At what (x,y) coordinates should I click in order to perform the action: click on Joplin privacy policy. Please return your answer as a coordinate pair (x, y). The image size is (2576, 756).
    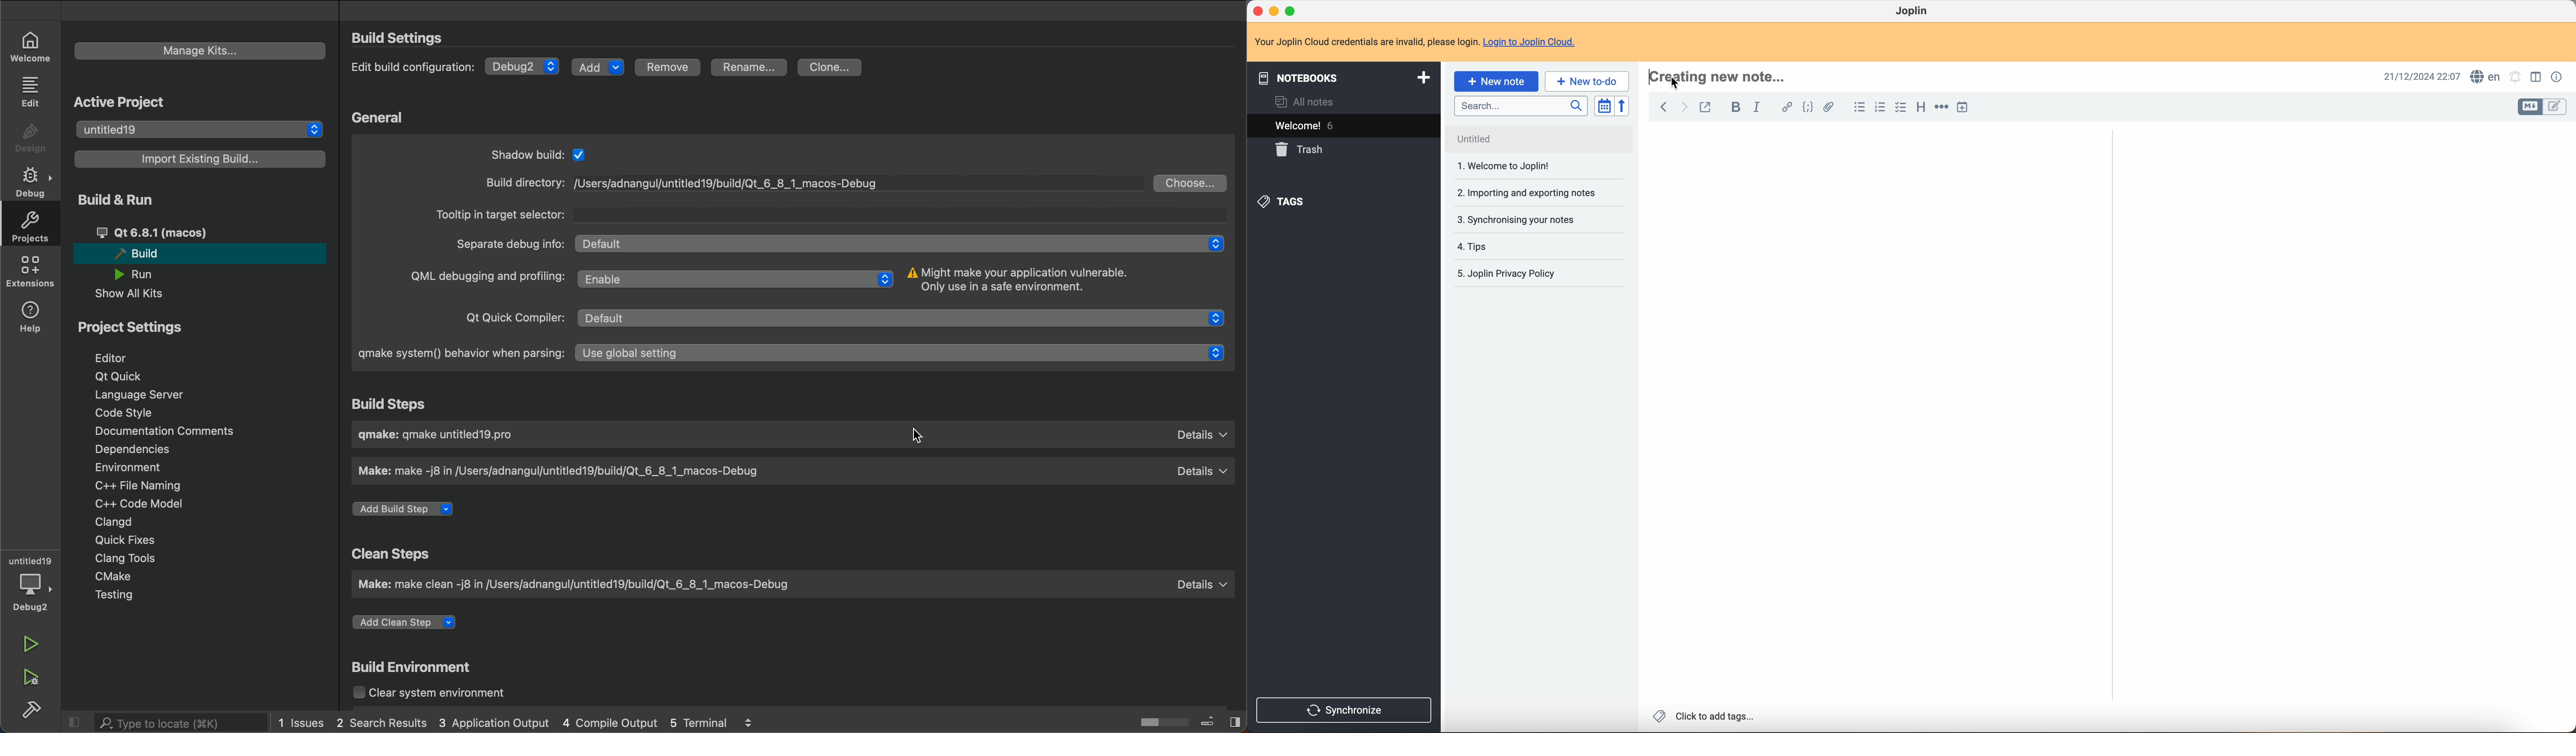
    Looking at the image, I should click on (1509, 246).